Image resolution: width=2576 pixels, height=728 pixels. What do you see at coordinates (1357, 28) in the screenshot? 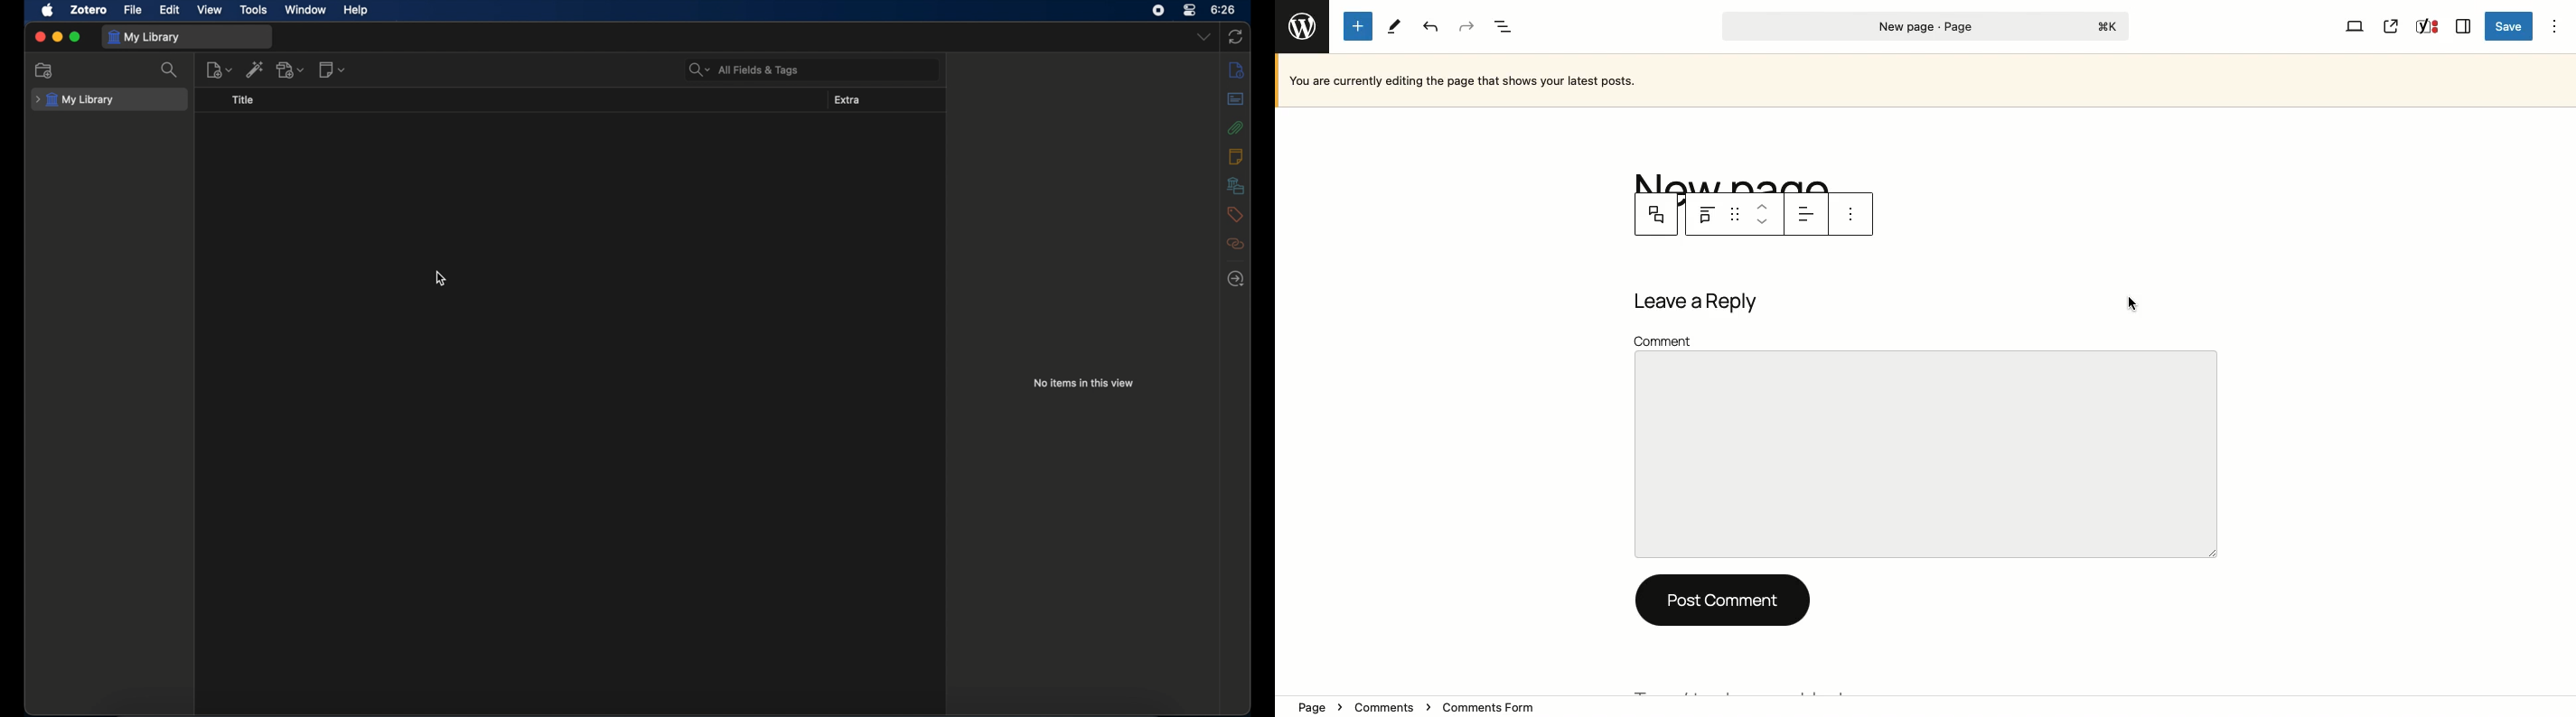
I see `Add new block` at bounding box center [1357, 28].